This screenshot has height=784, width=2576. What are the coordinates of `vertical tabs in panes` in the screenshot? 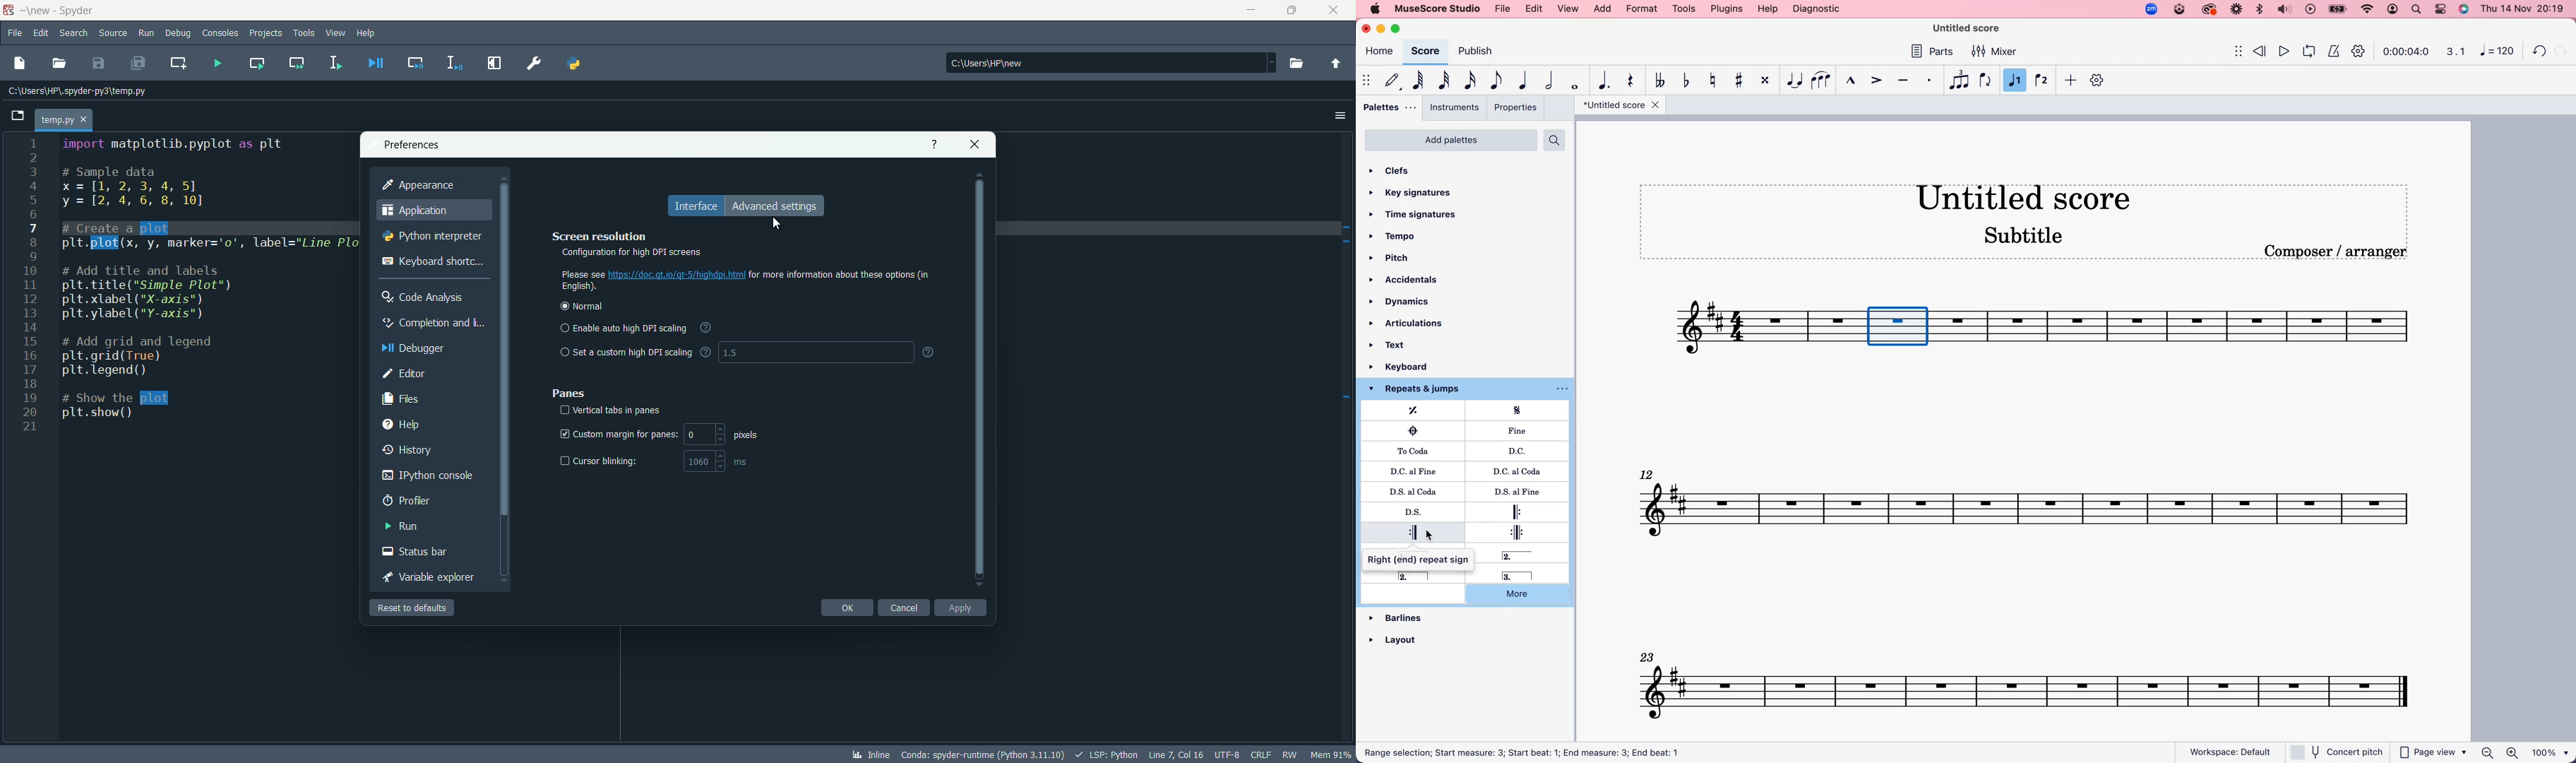 It's located at (618, 411).